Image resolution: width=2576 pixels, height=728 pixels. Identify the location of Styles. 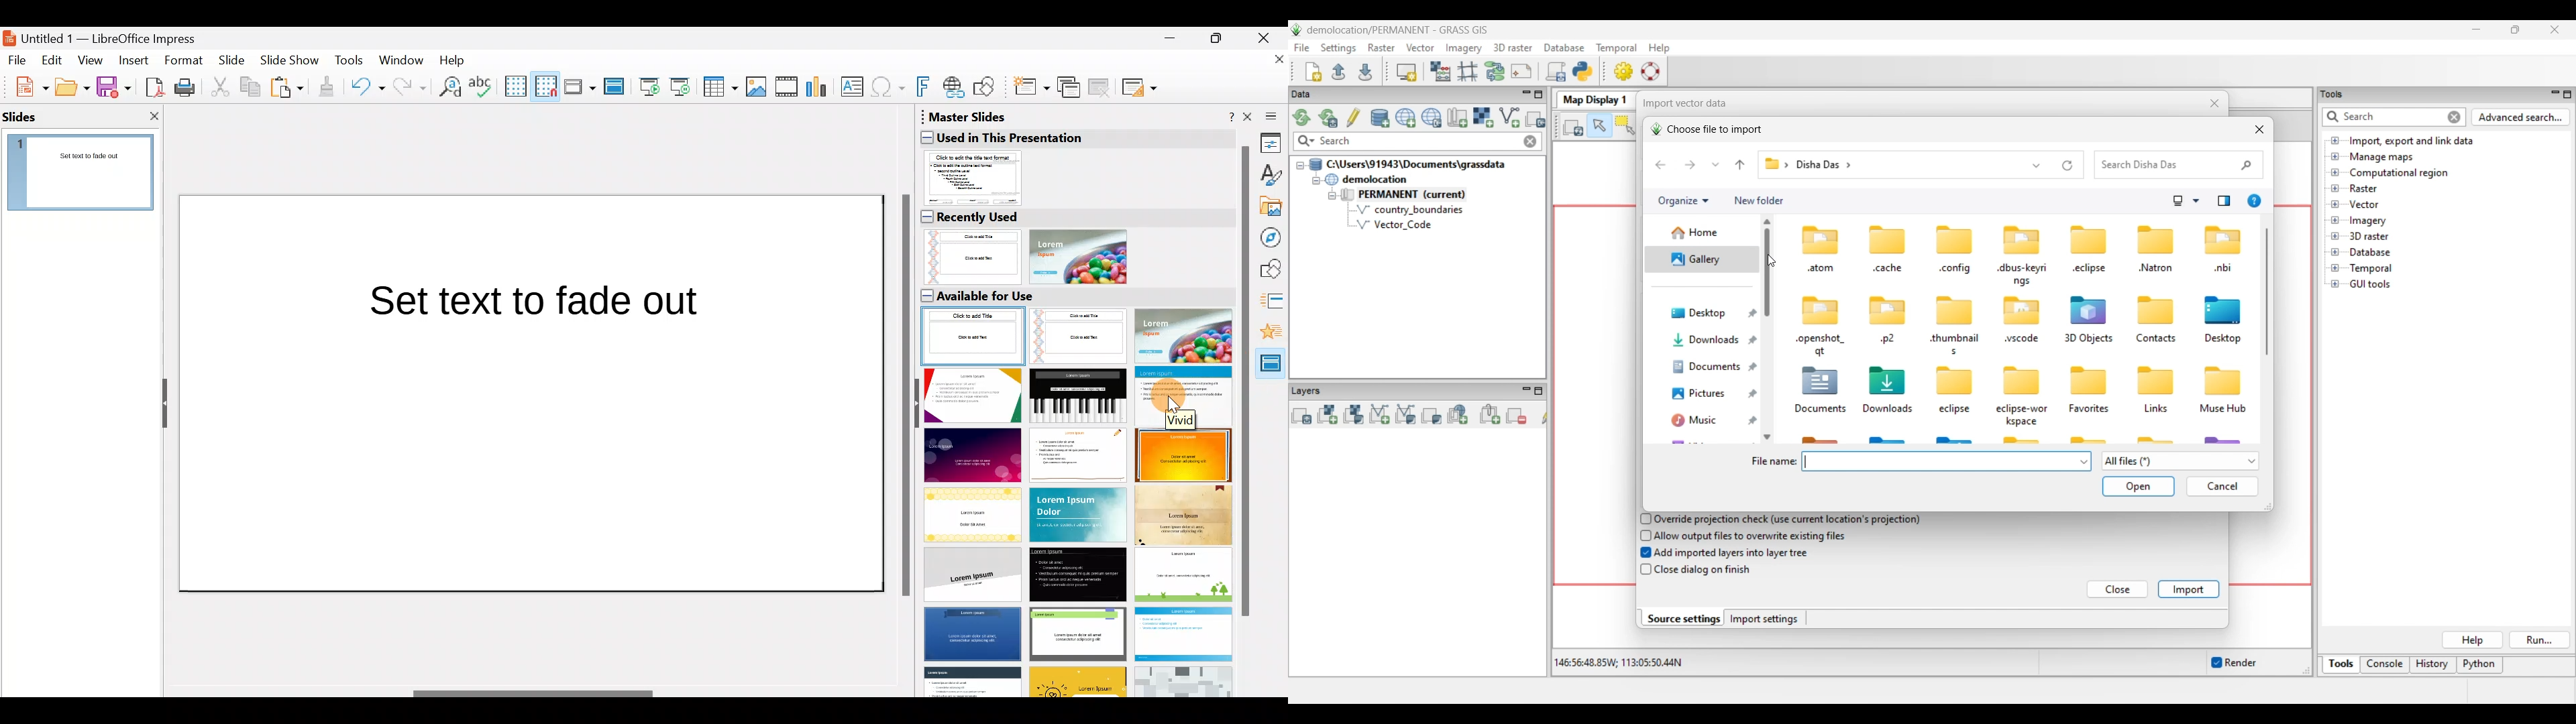
(1271, 177).